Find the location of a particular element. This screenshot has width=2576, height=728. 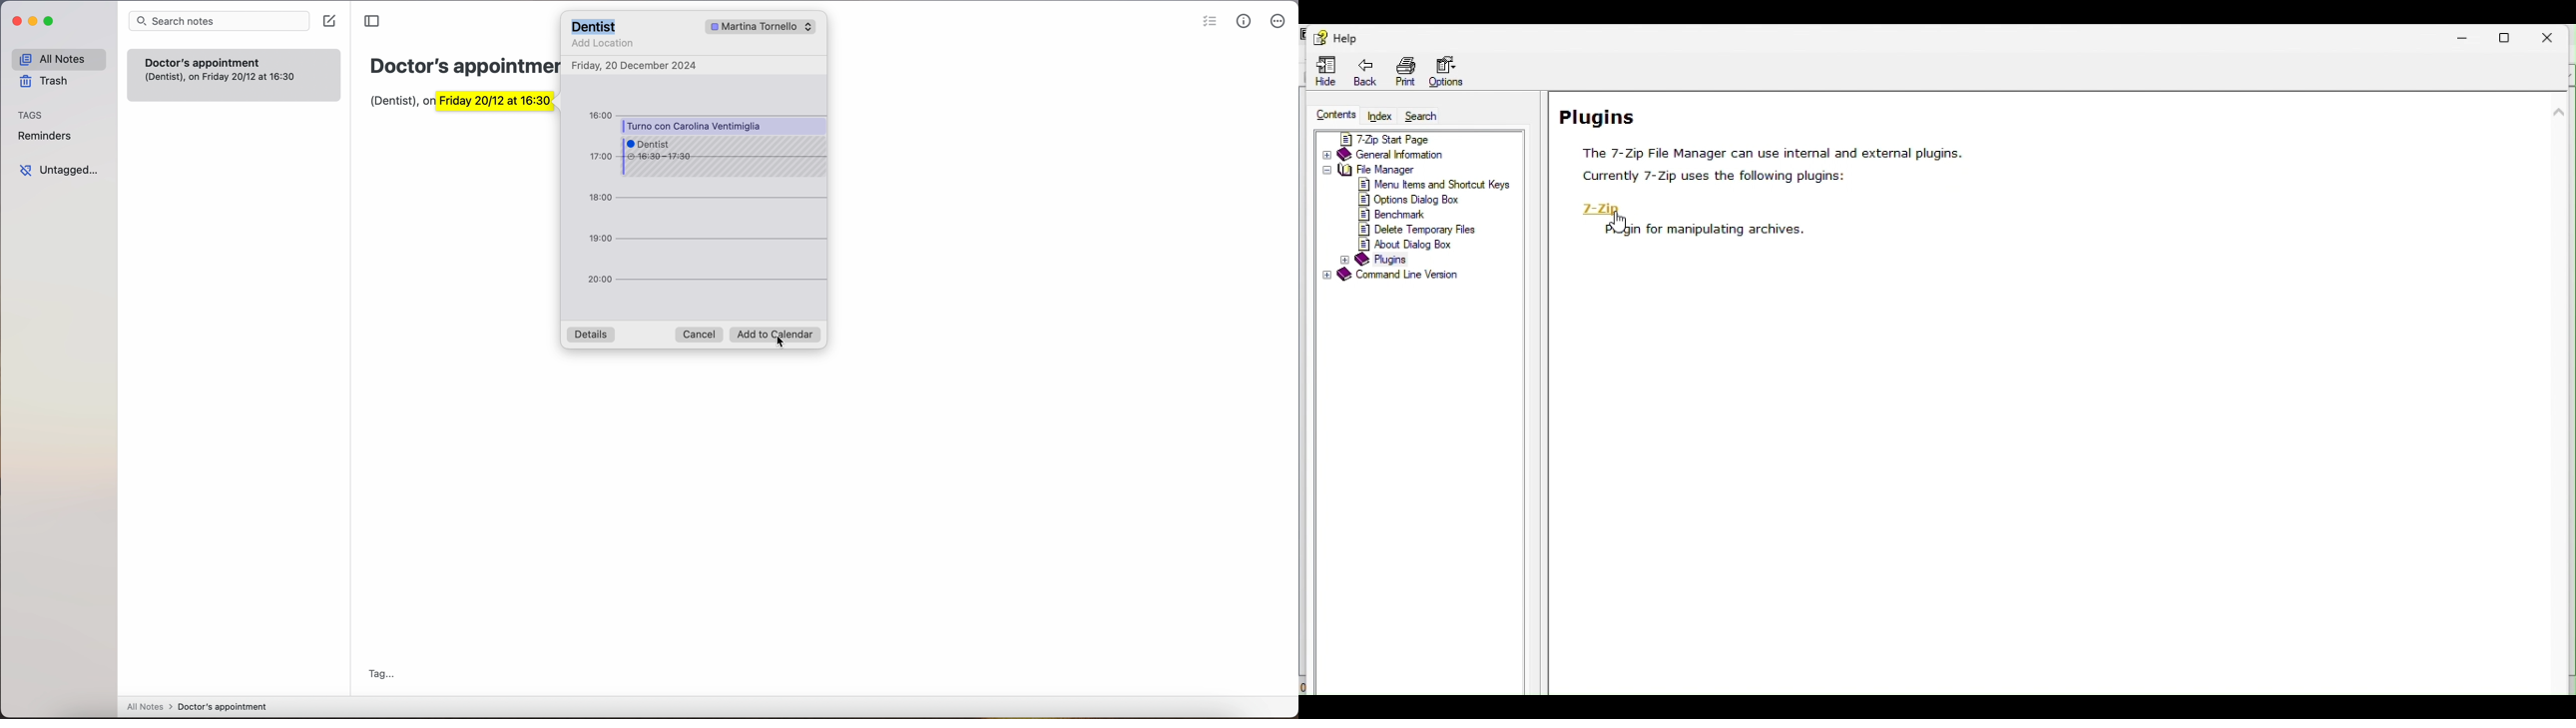

Dentist is located at coordinates (597, 26).